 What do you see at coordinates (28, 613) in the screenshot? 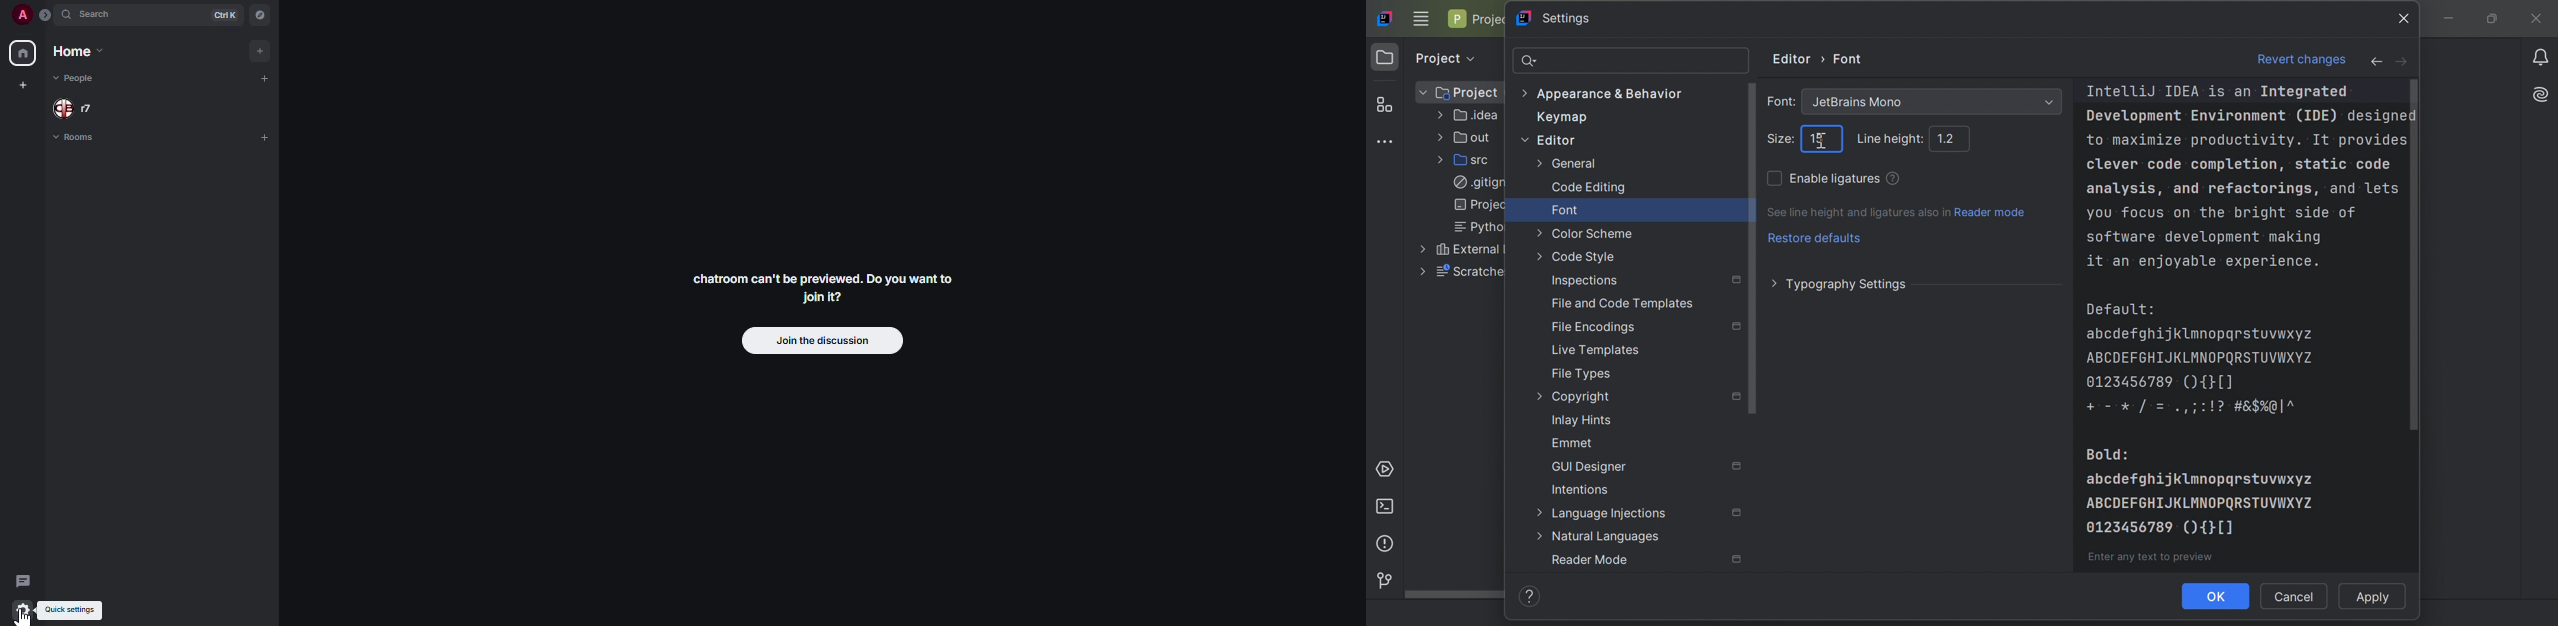
I see `cursor` at bounding box center [28, 613].